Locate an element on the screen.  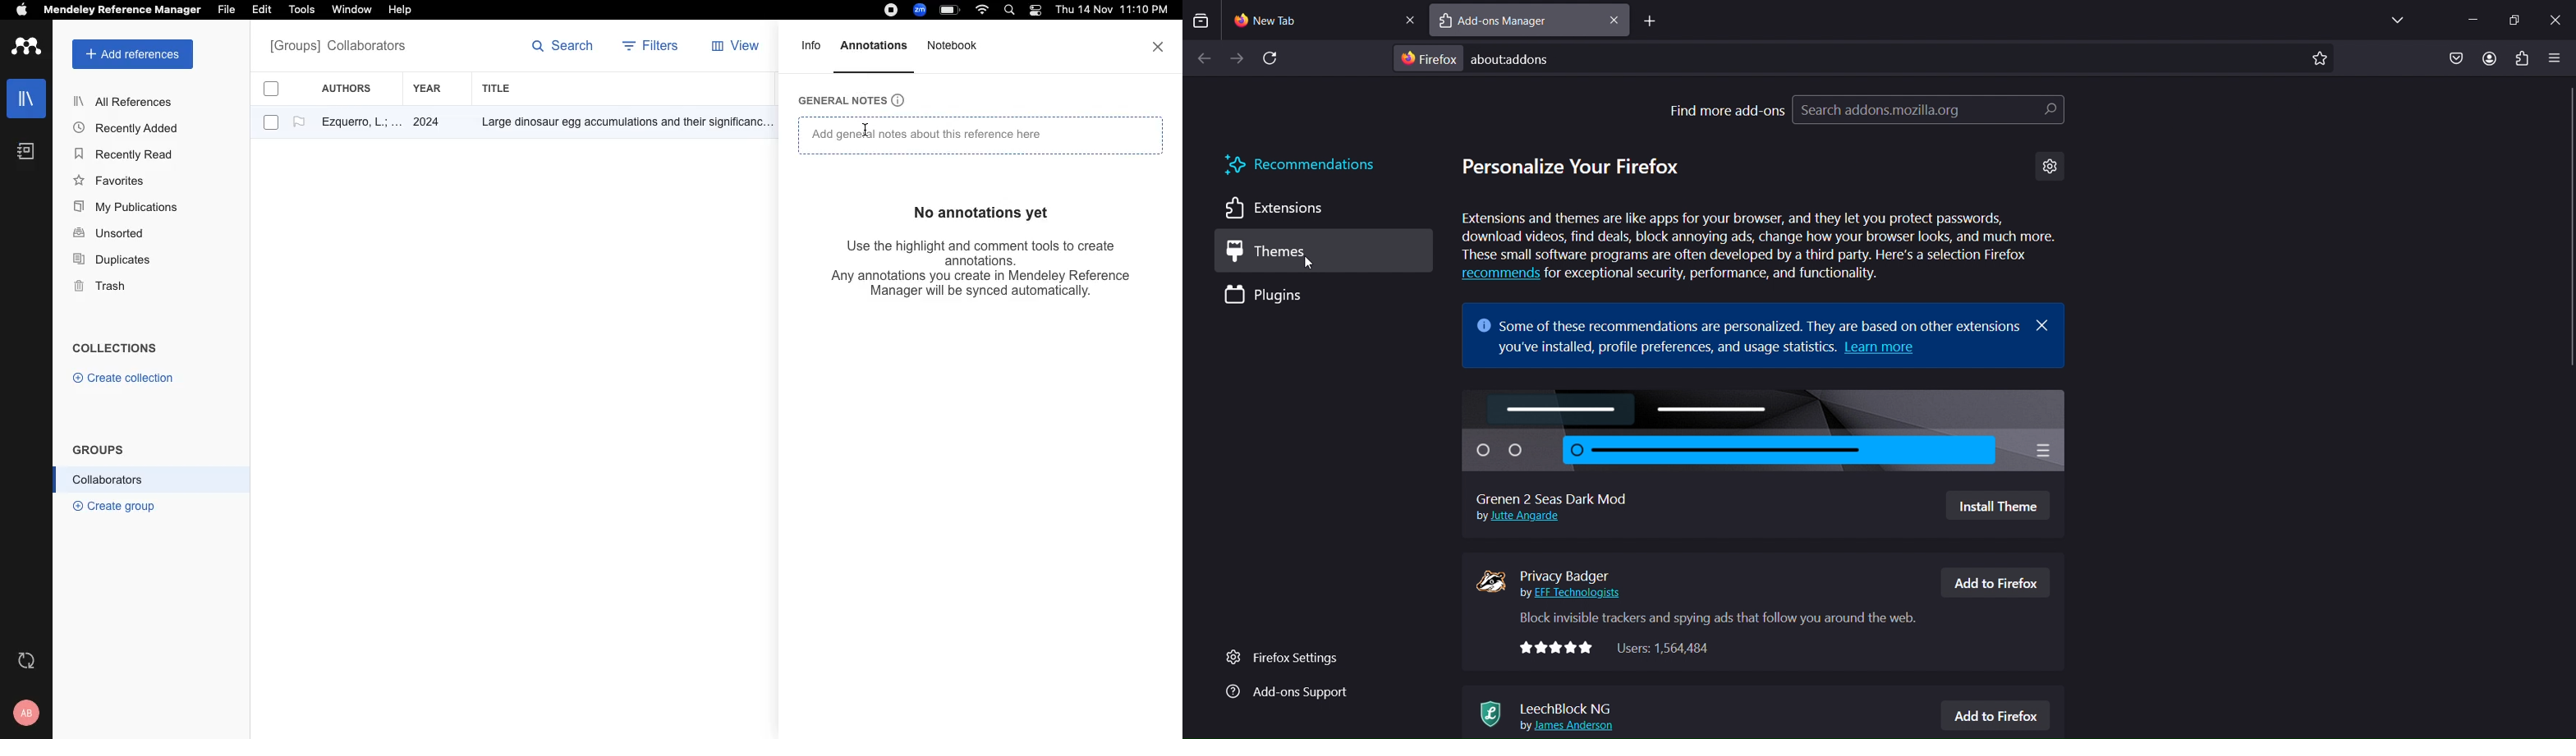
zoom is located at coordinates (922, 10).